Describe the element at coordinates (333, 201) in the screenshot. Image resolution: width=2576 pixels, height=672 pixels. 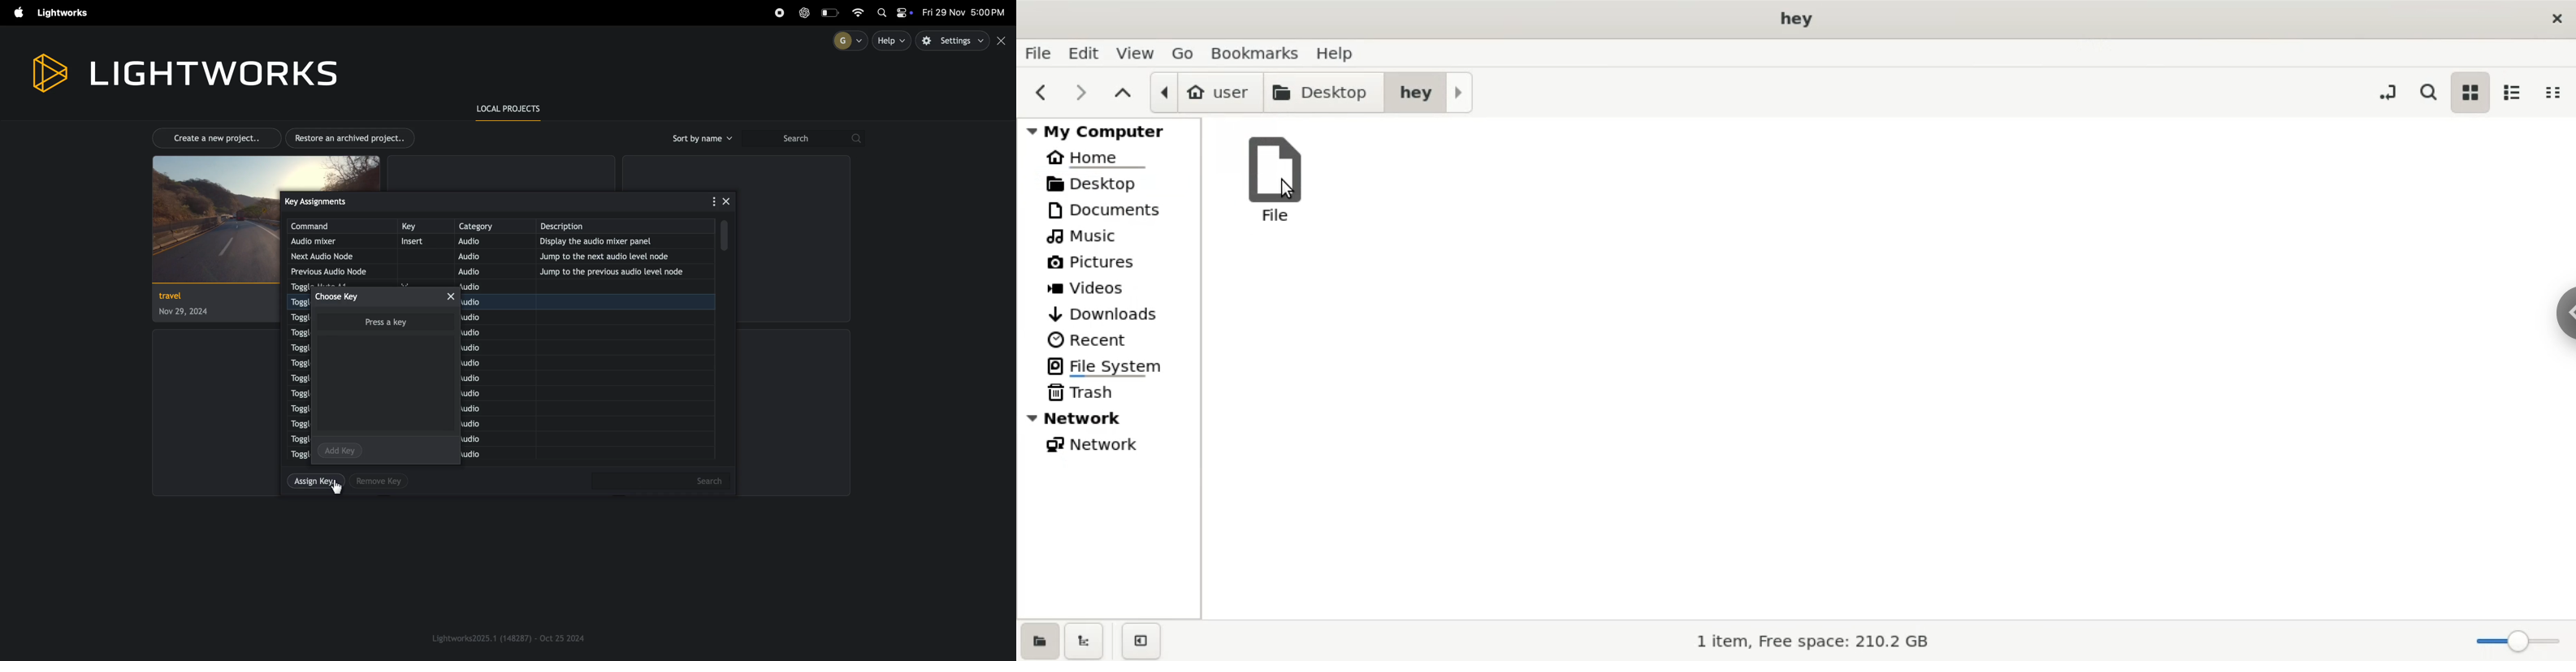
I see `key assignments` at that location.